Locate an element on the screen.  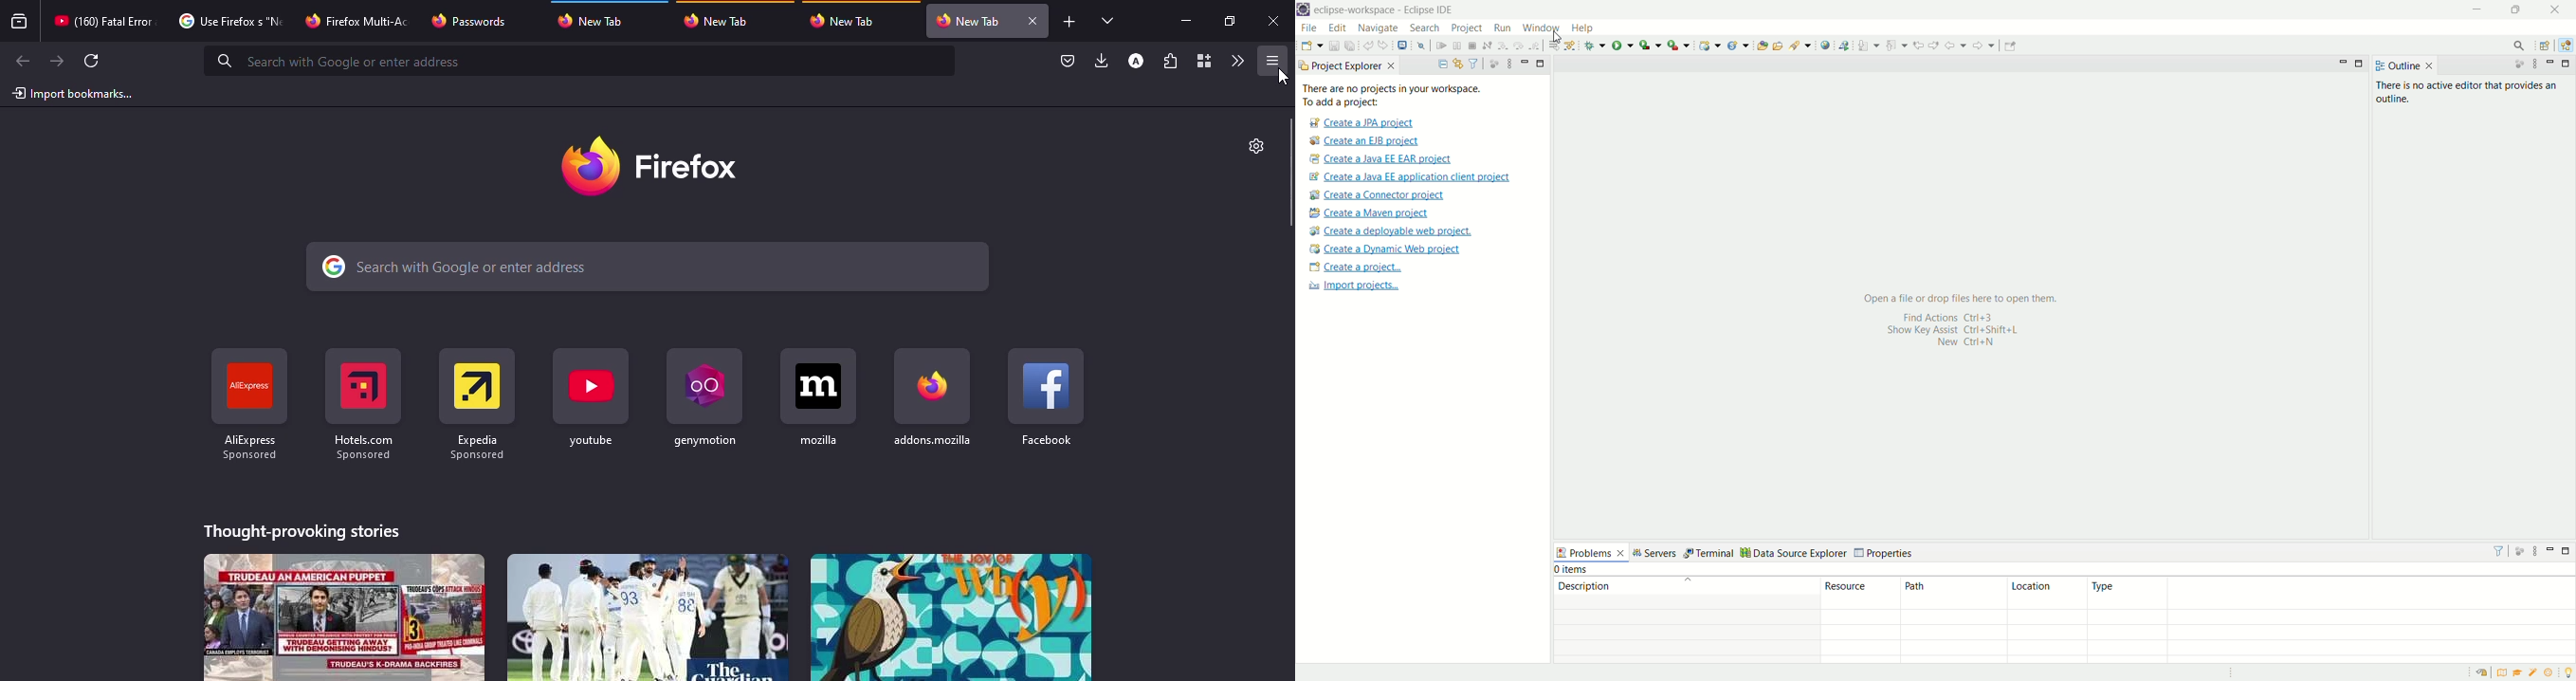
refresh is located at coordinates (93, 61).